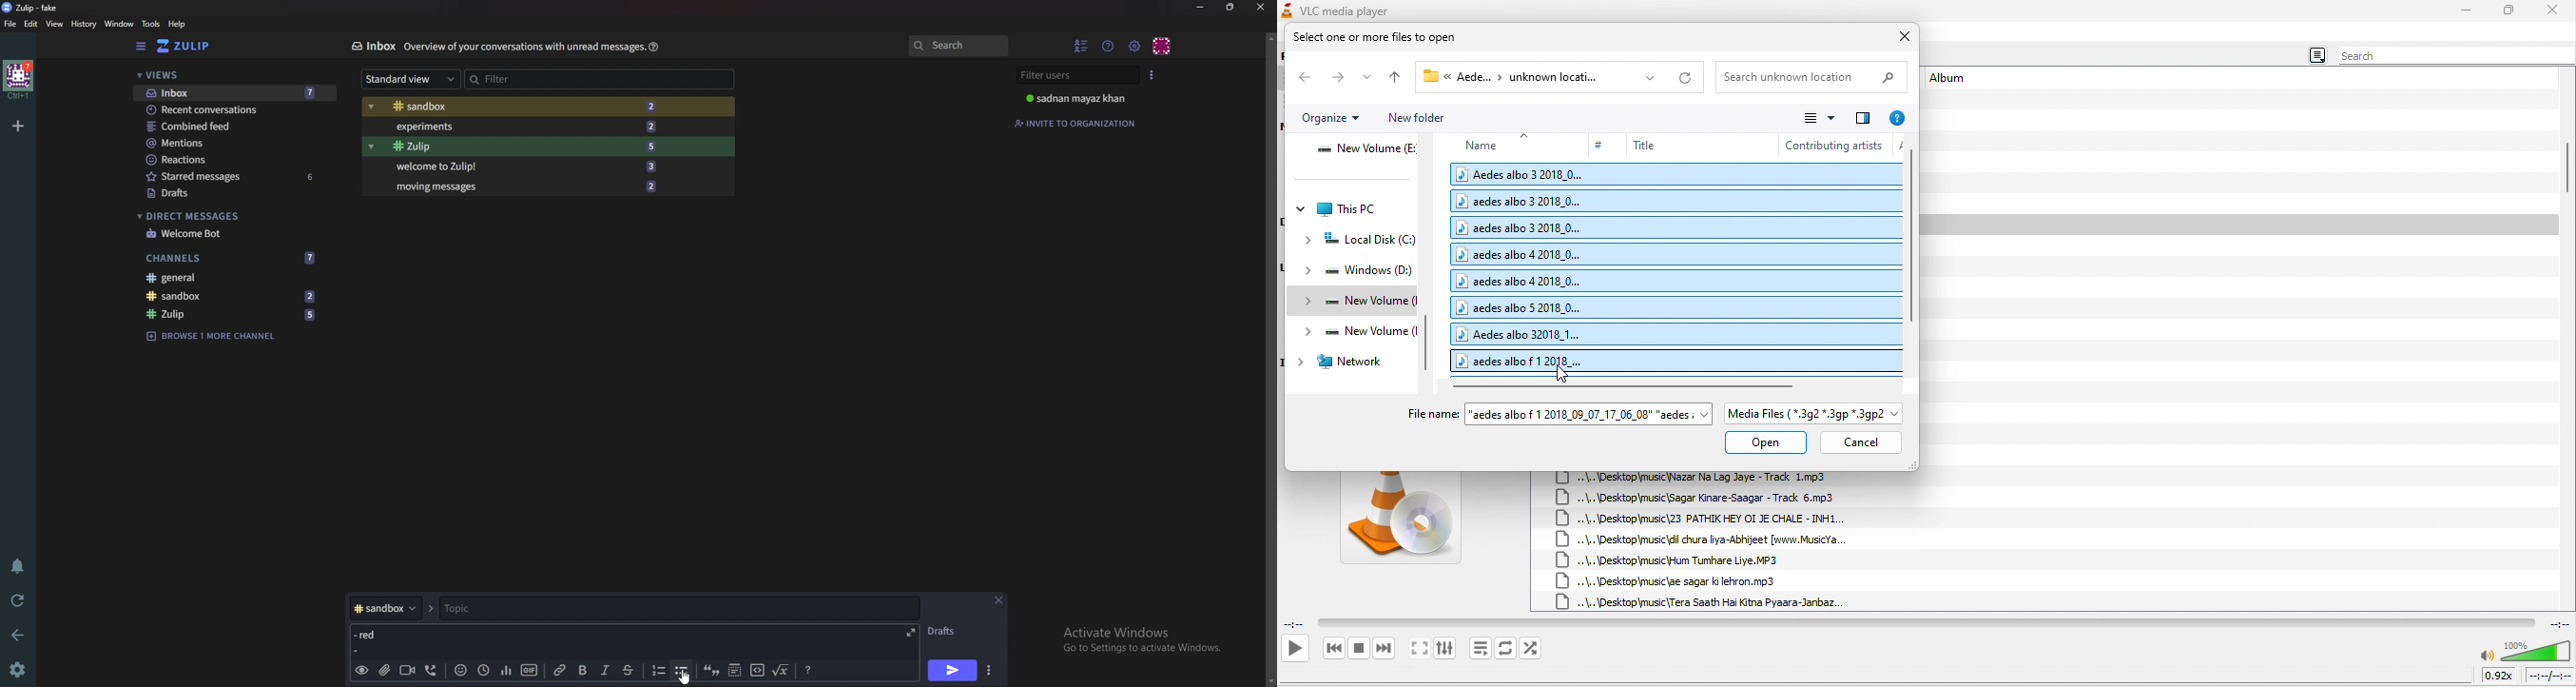 The image size is (2576, 700). I want to click on Settings, so click(17, 671).